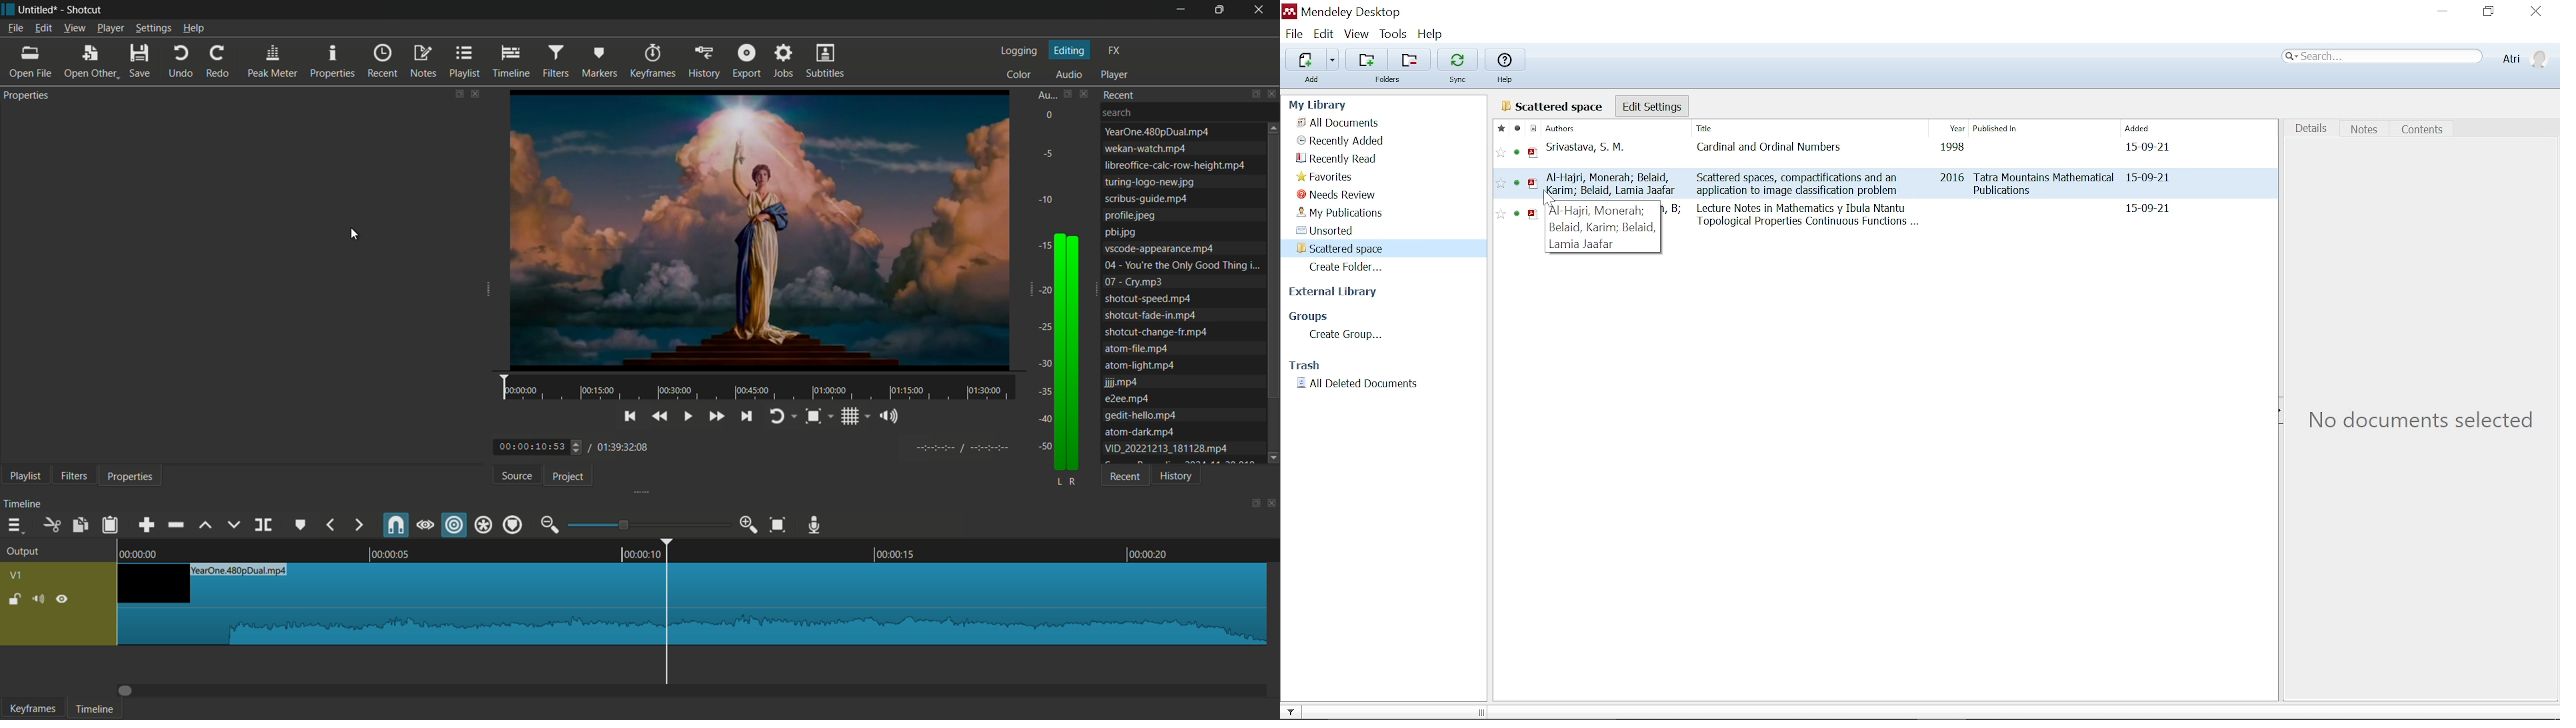 The image size is (2576, 728). Describe the element at coordinates (43, 28) in the screenshot. I see `edit menu` at that location.